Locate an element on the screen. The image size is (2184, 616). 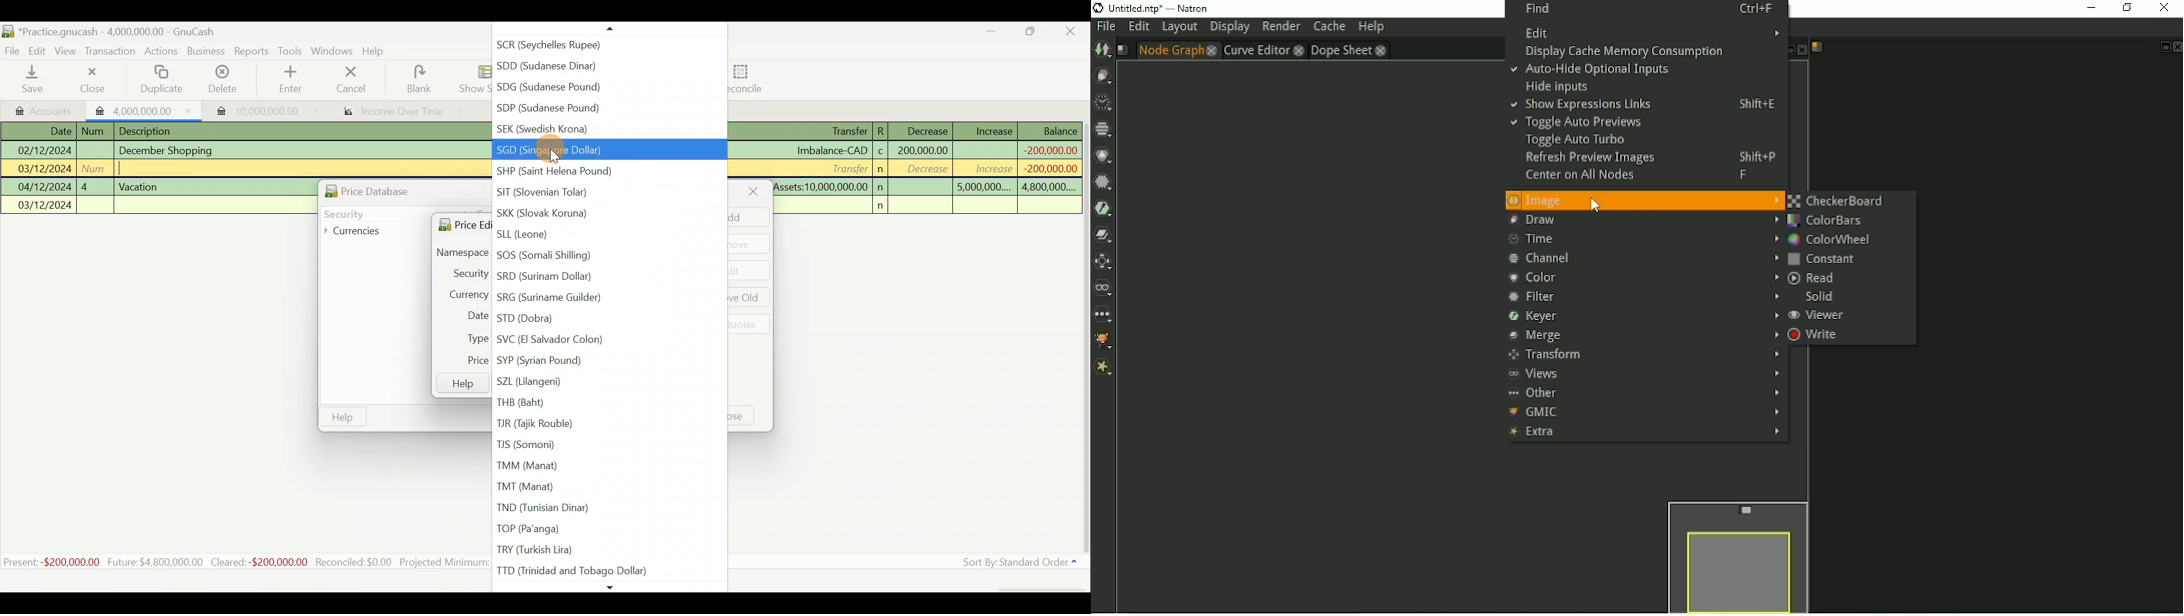
num is located at coordinates (96, 131).